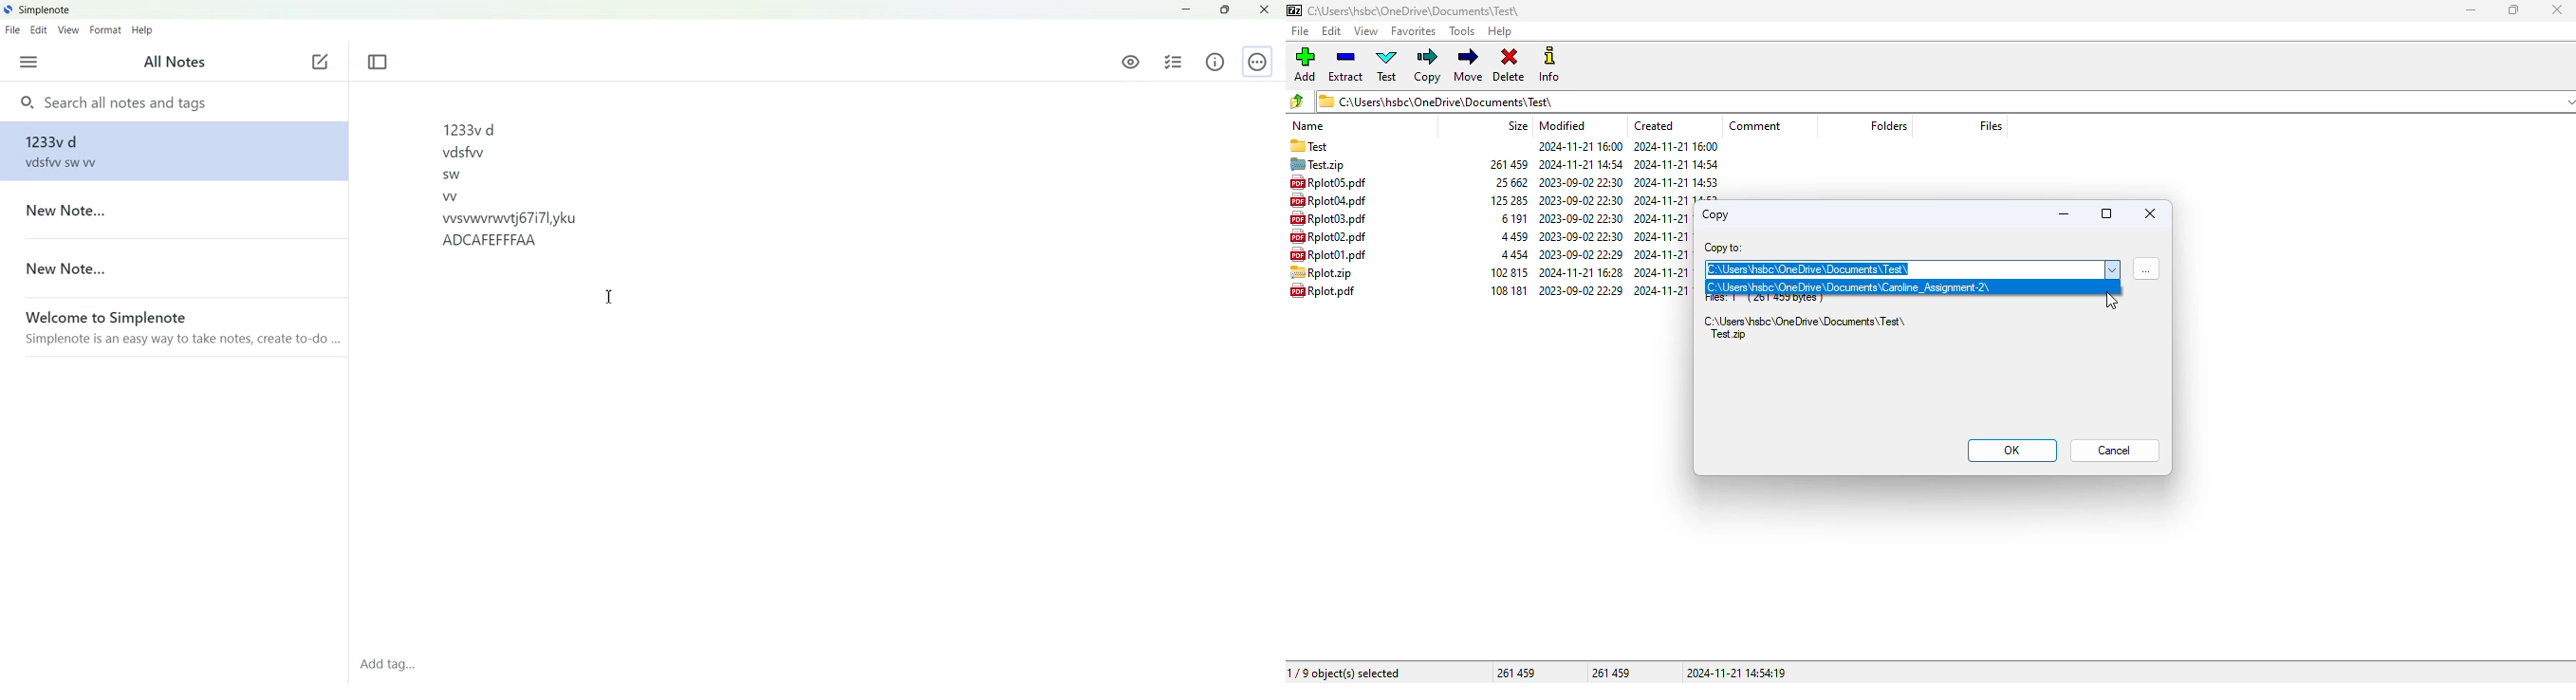 The width and height of the screenshot is (2576, 700). Describe the element at coordinates (1511, 218) in the screenshot. I see `size` at that location.